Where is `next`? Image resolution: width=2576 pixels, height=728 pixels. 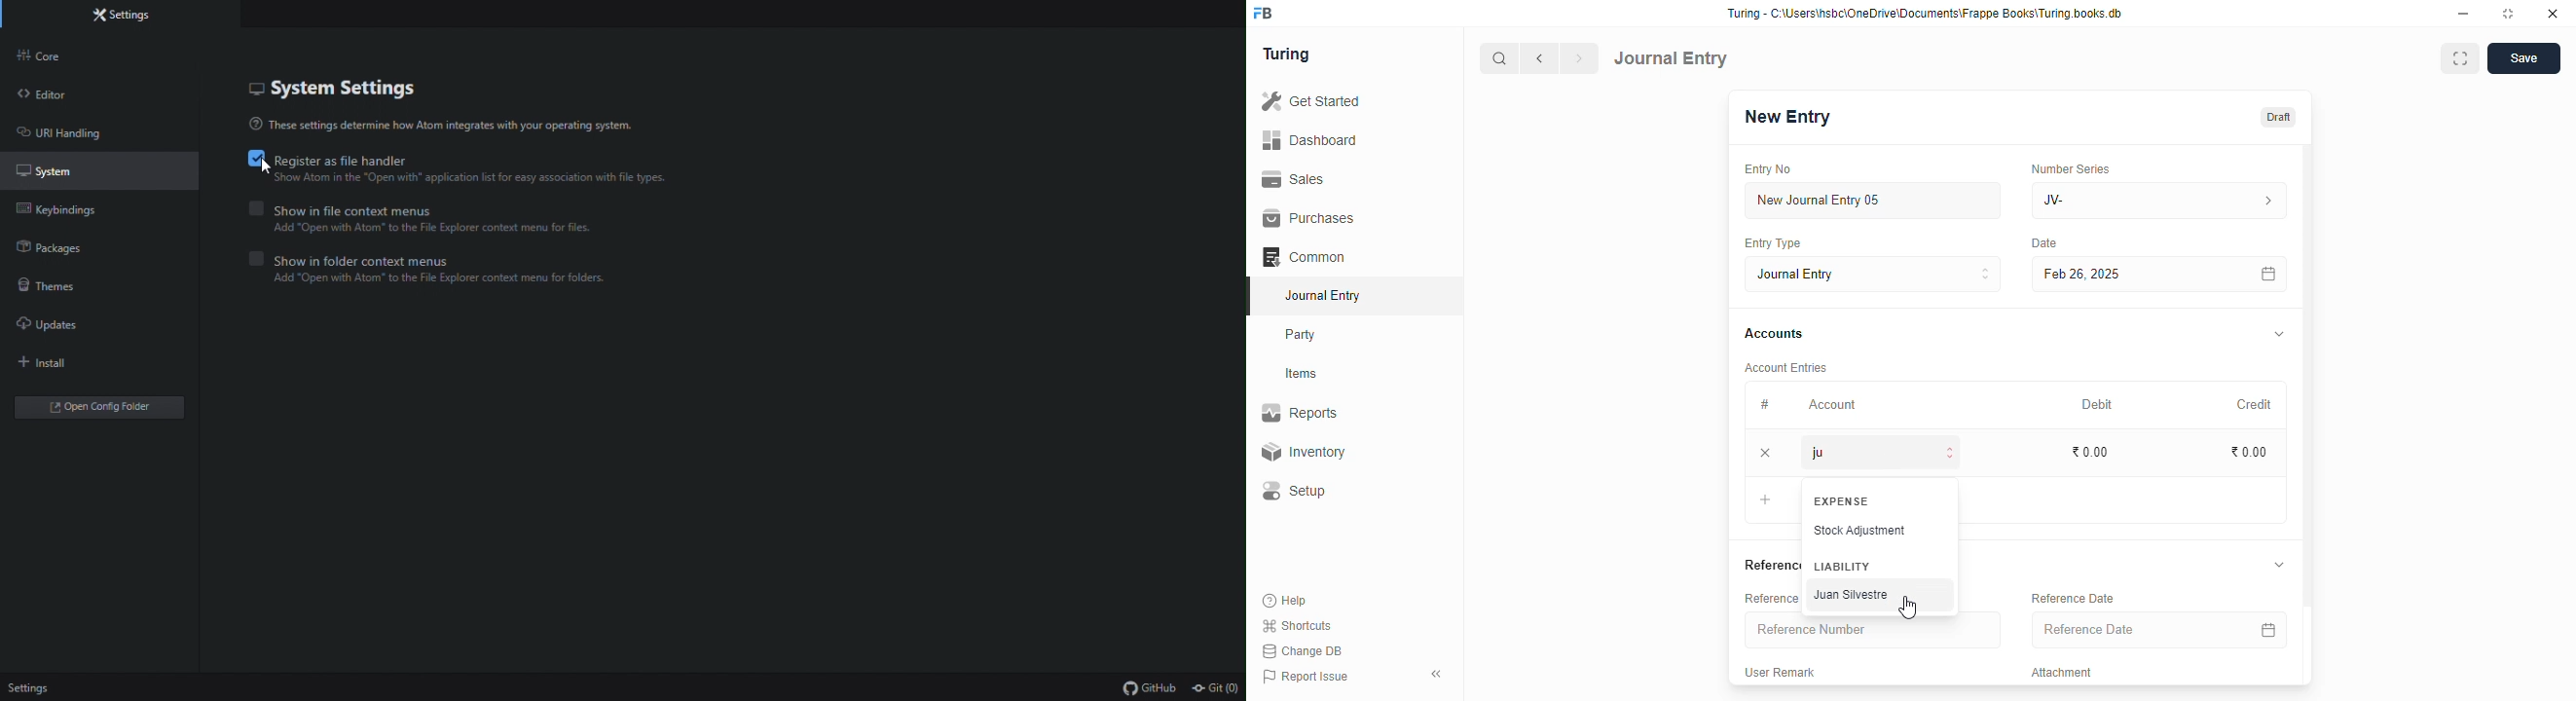
next is located at coordinates (1581, 58).